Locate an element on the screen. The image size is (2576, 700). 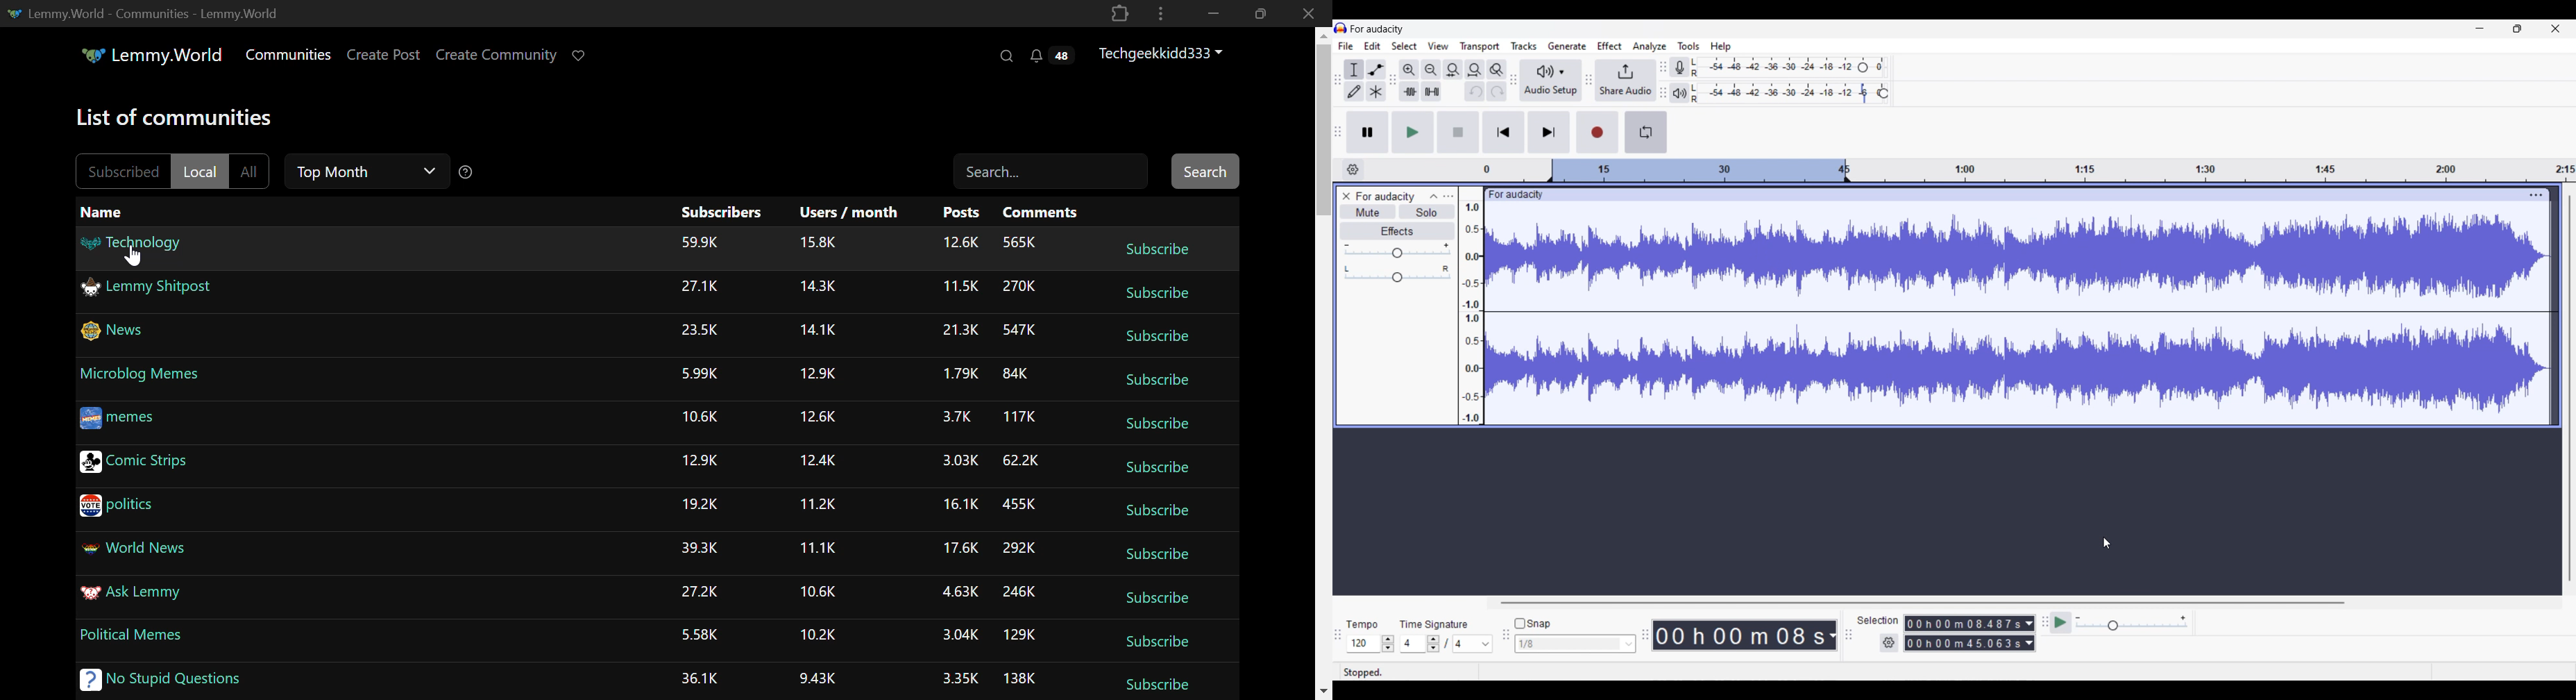
Help menu is located at coordinates (1721, 47).